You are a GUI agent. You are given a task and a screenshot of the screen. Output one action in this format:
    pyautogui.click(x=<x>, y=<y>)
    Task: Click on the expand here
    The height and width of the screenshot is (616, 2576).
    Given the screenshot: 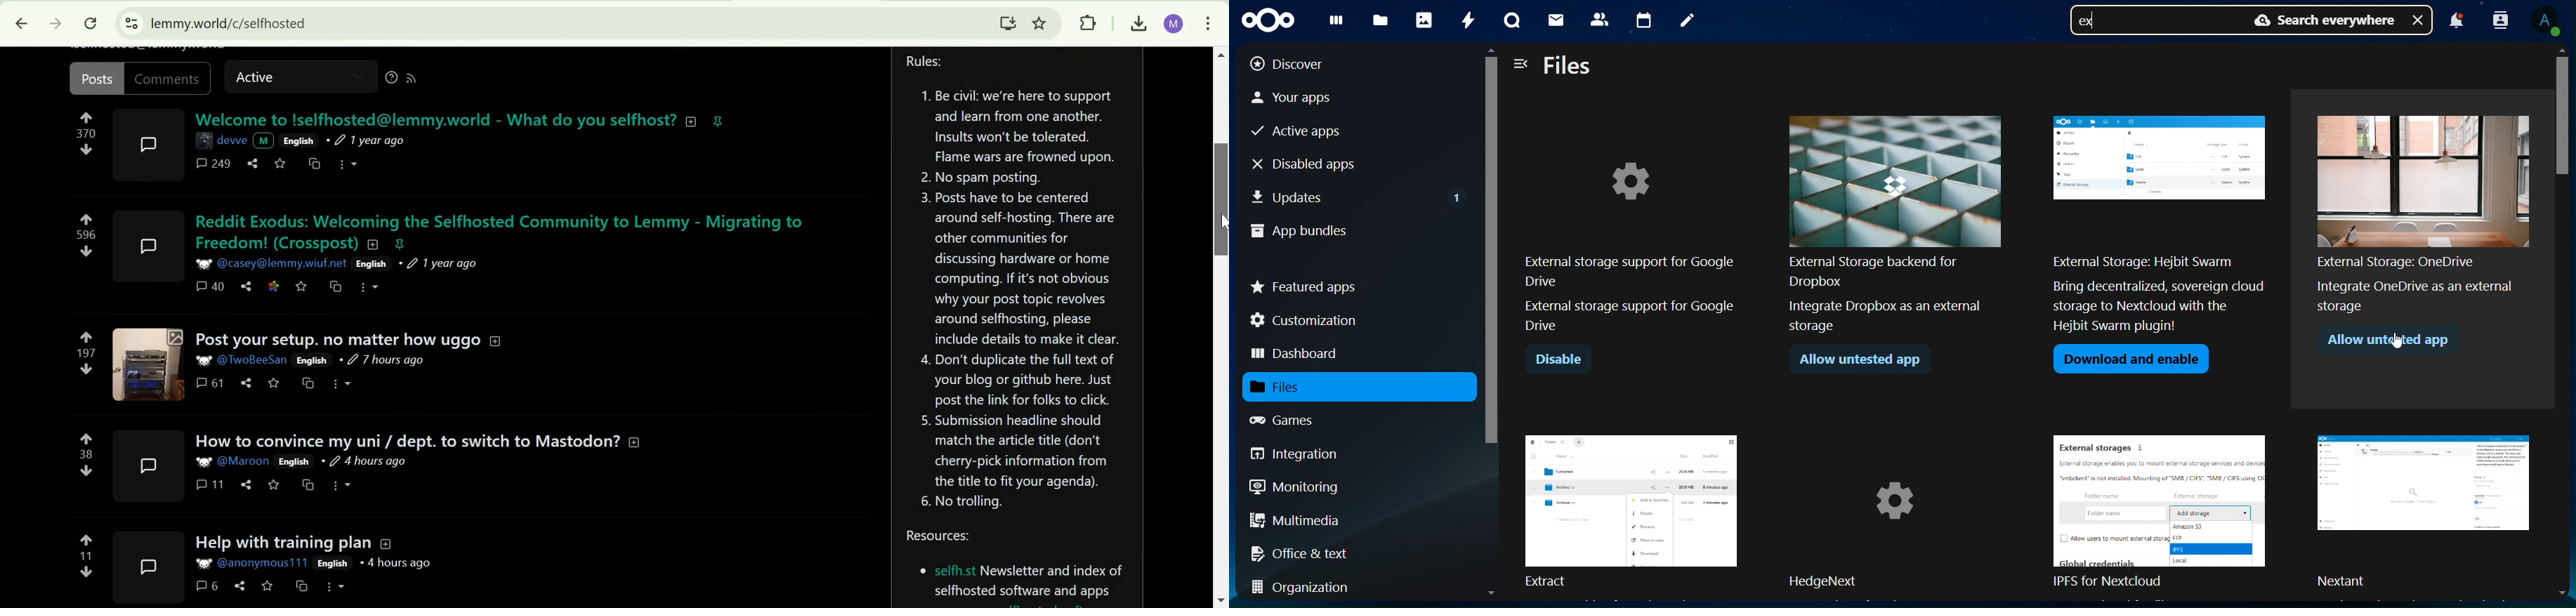 What is the action you would take?
    pyautogui.click(x=149, y=144)
    